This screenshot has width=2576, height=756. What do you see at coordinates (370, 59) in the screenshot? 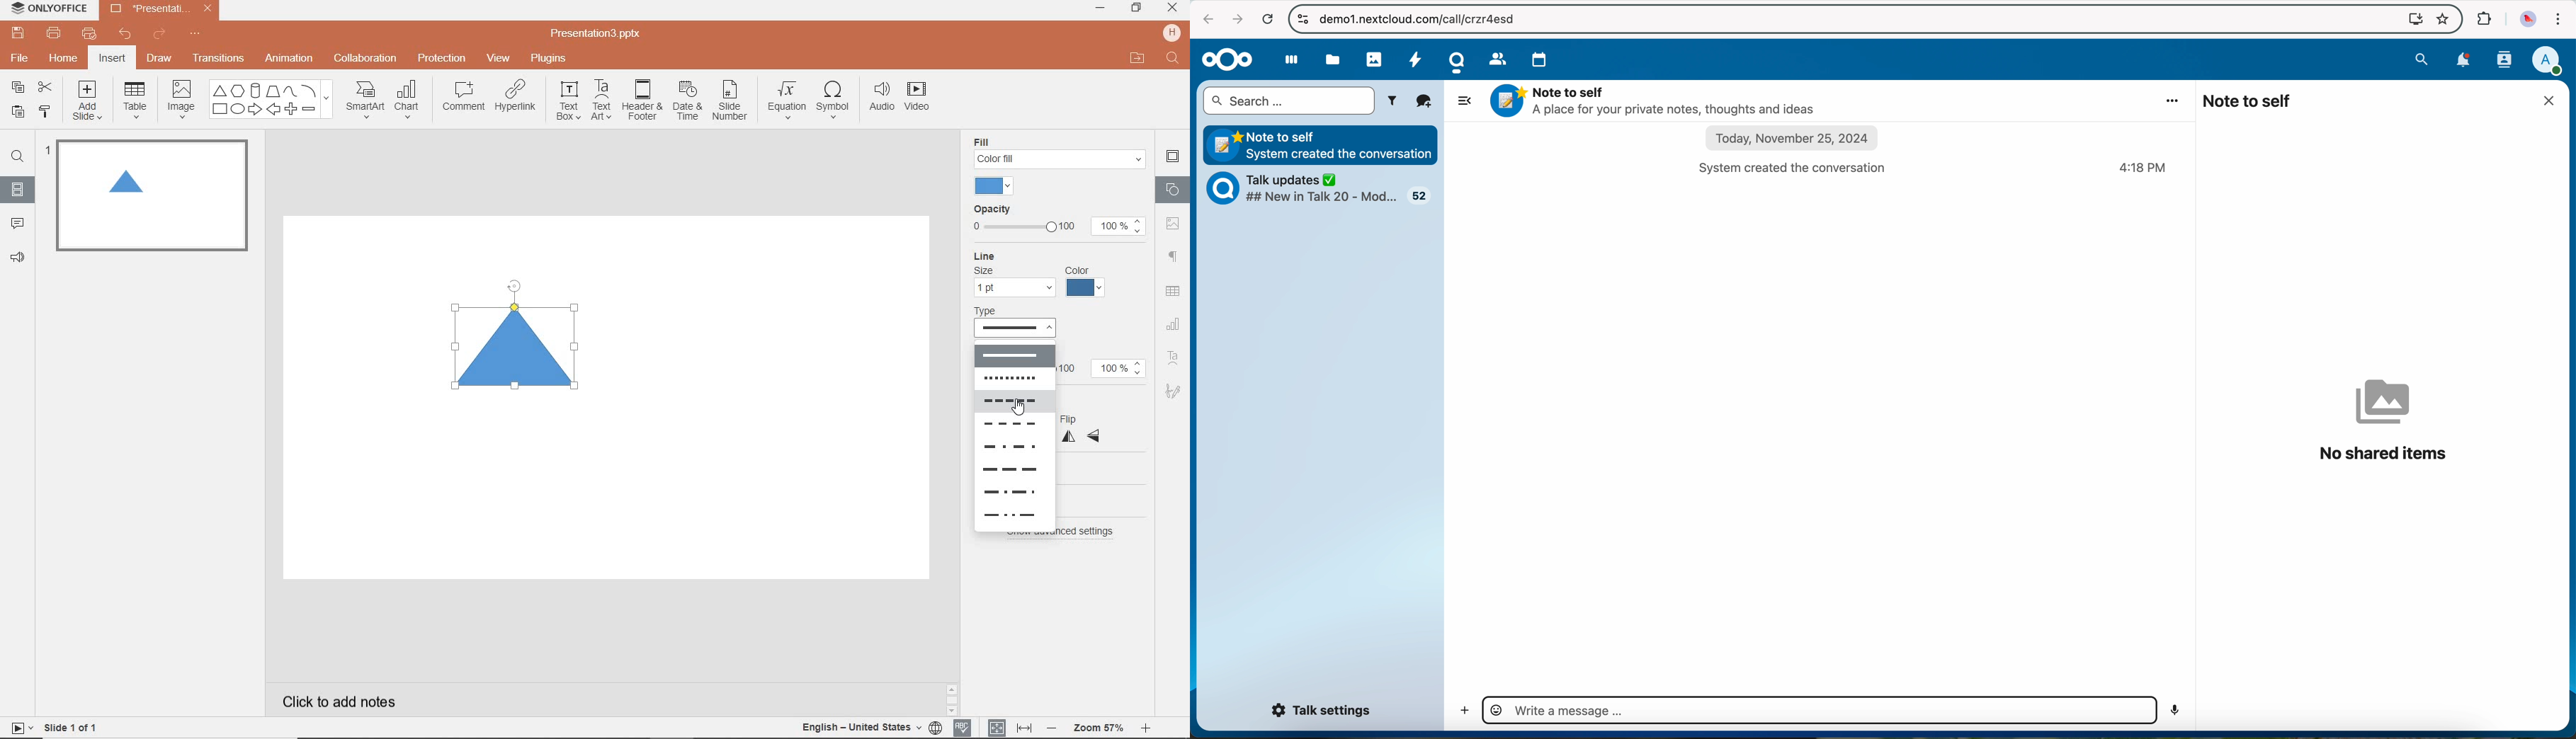
I see `COLLABORATION` at bounding box center [370, 59].